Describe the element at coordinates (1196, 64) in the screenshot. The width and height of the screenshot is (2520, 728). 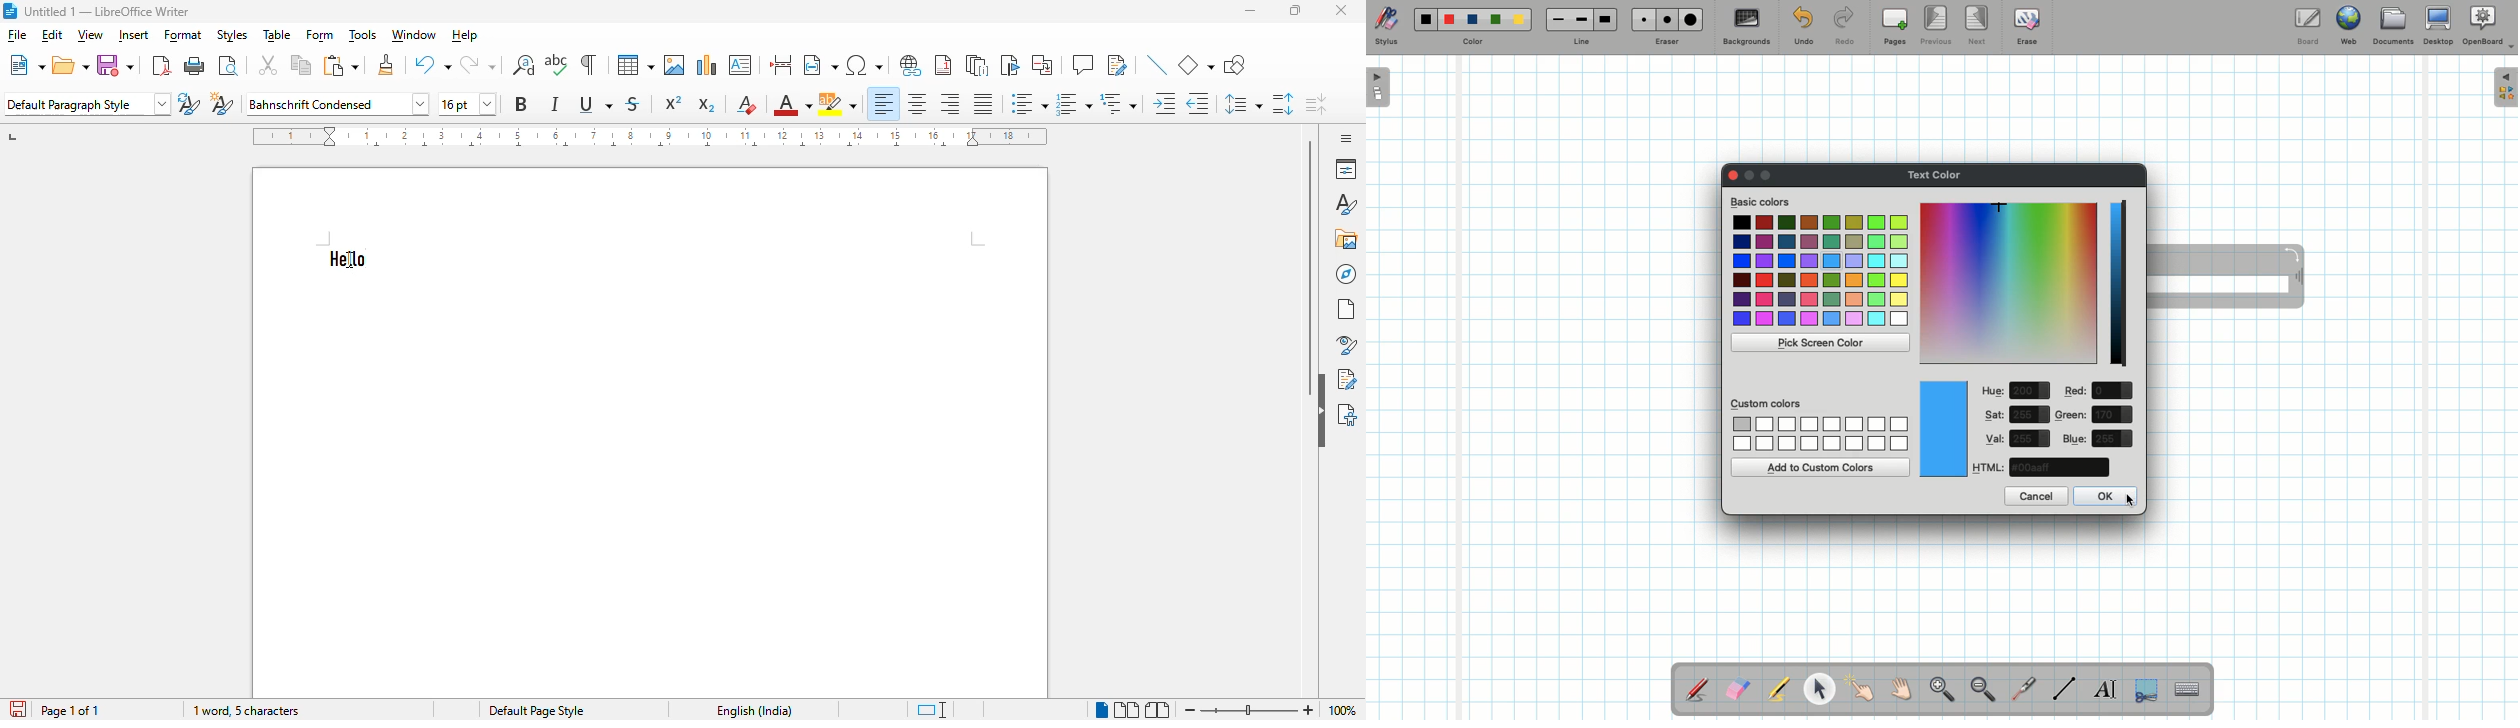
I see `basic shapes` at that location.